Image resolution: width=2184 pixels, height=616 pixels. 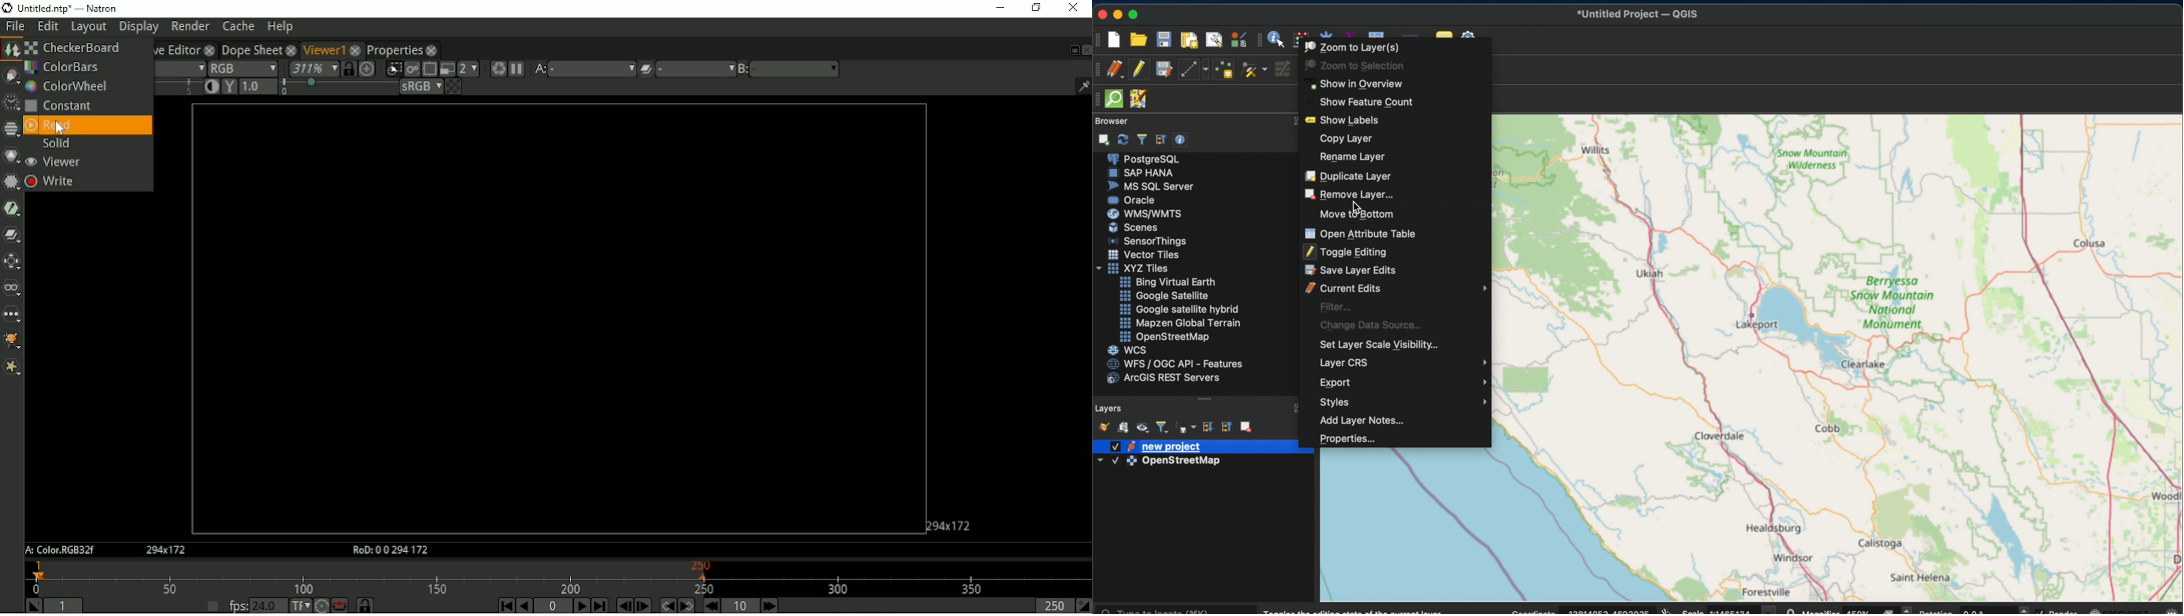 What do you see at coordinates (1155, 446) in the screenshot?
I see `new project layer` at bounding box center [1155, 446].